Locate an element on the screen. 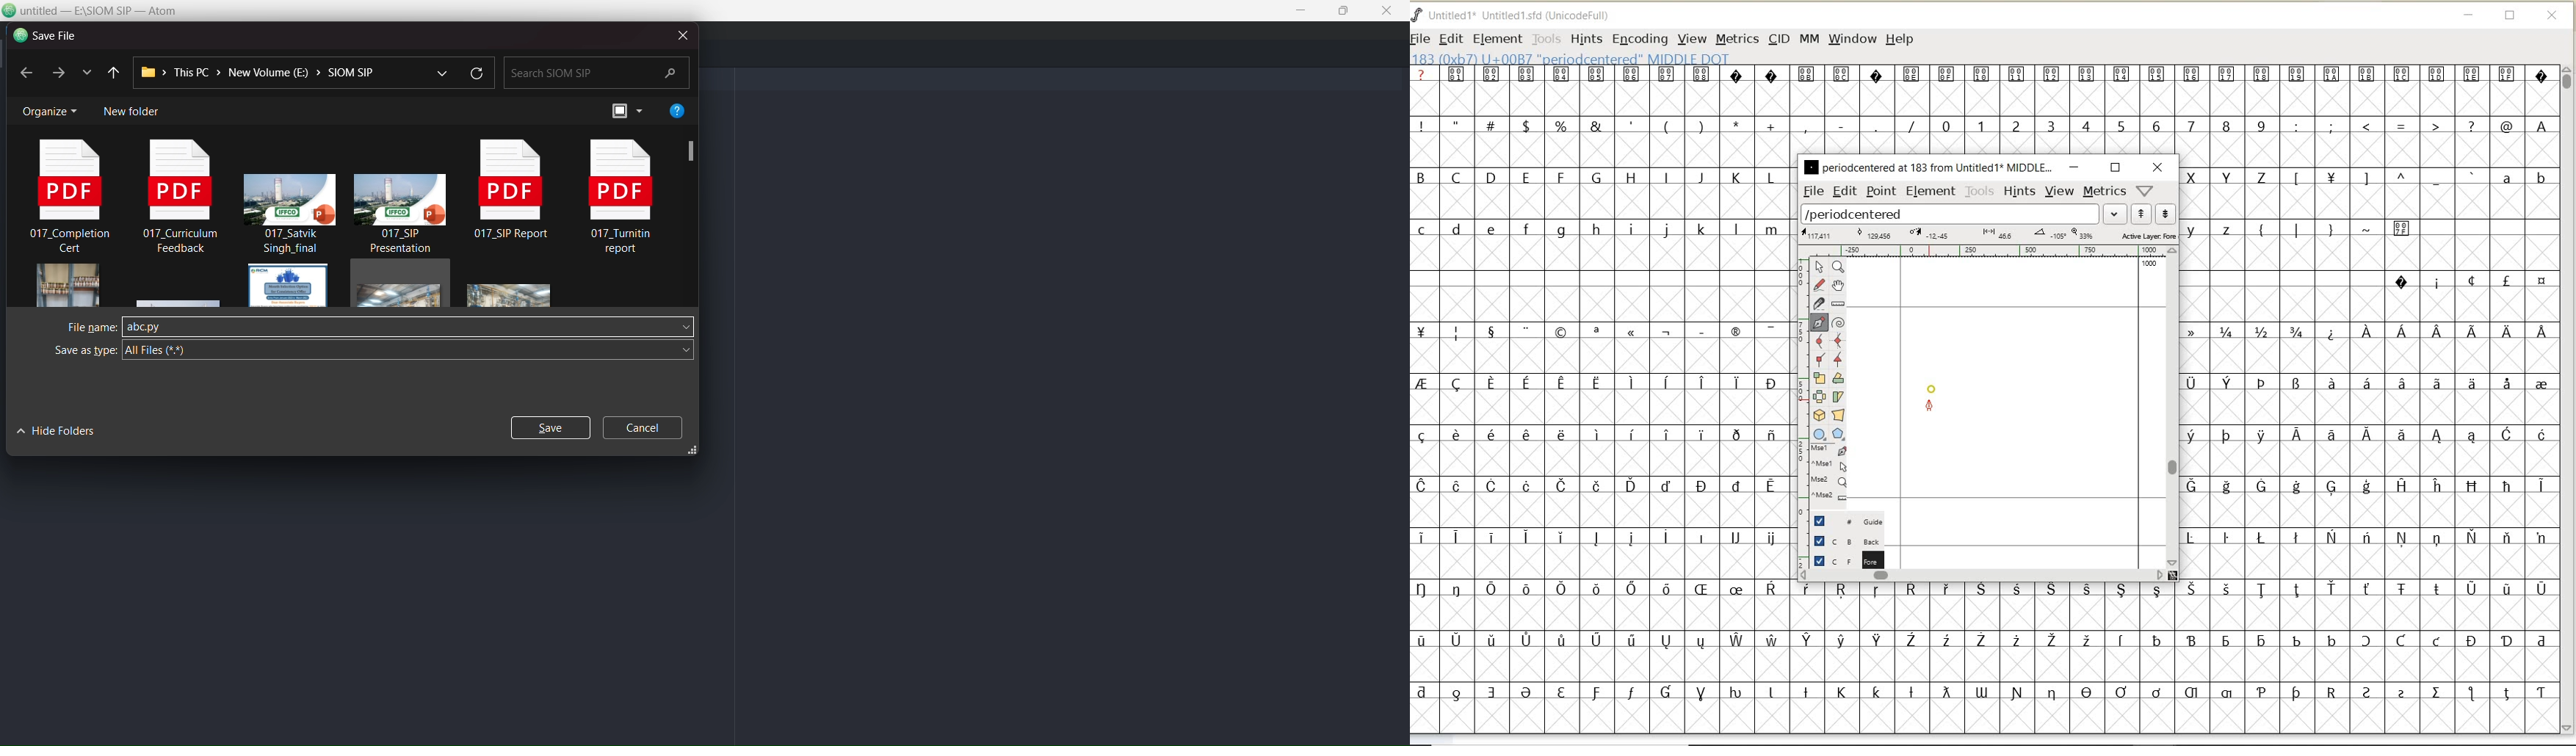  minimize is located at coordinates (1298, 9).